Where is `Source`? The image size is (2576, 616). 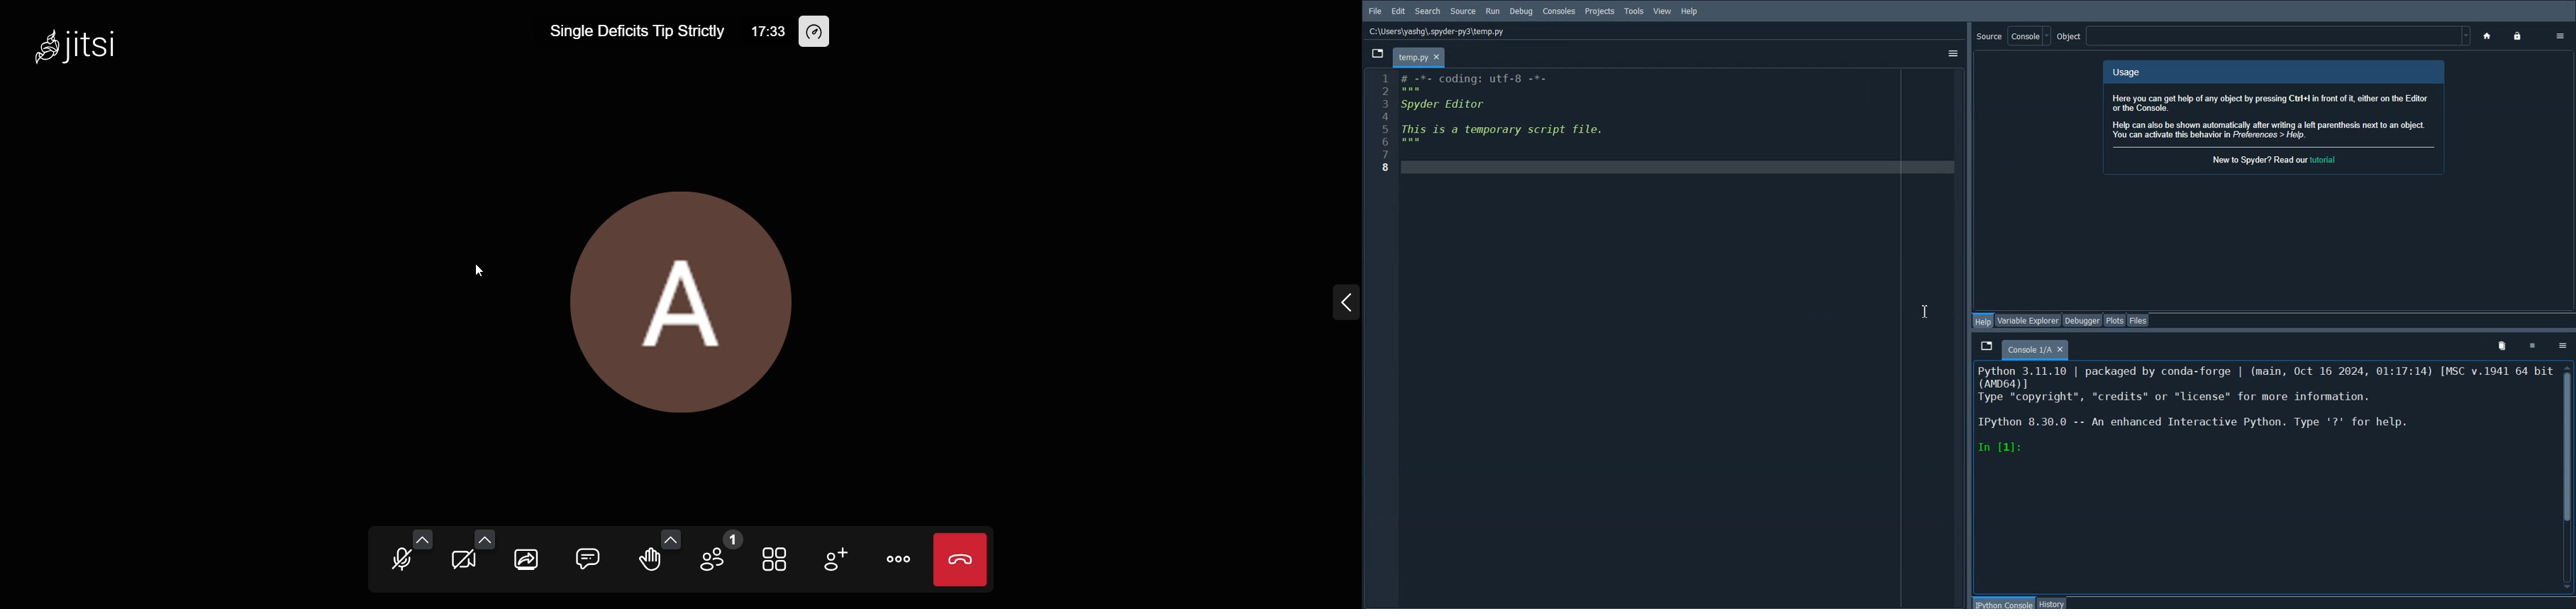
Source is located at coordinates (2013, 35).